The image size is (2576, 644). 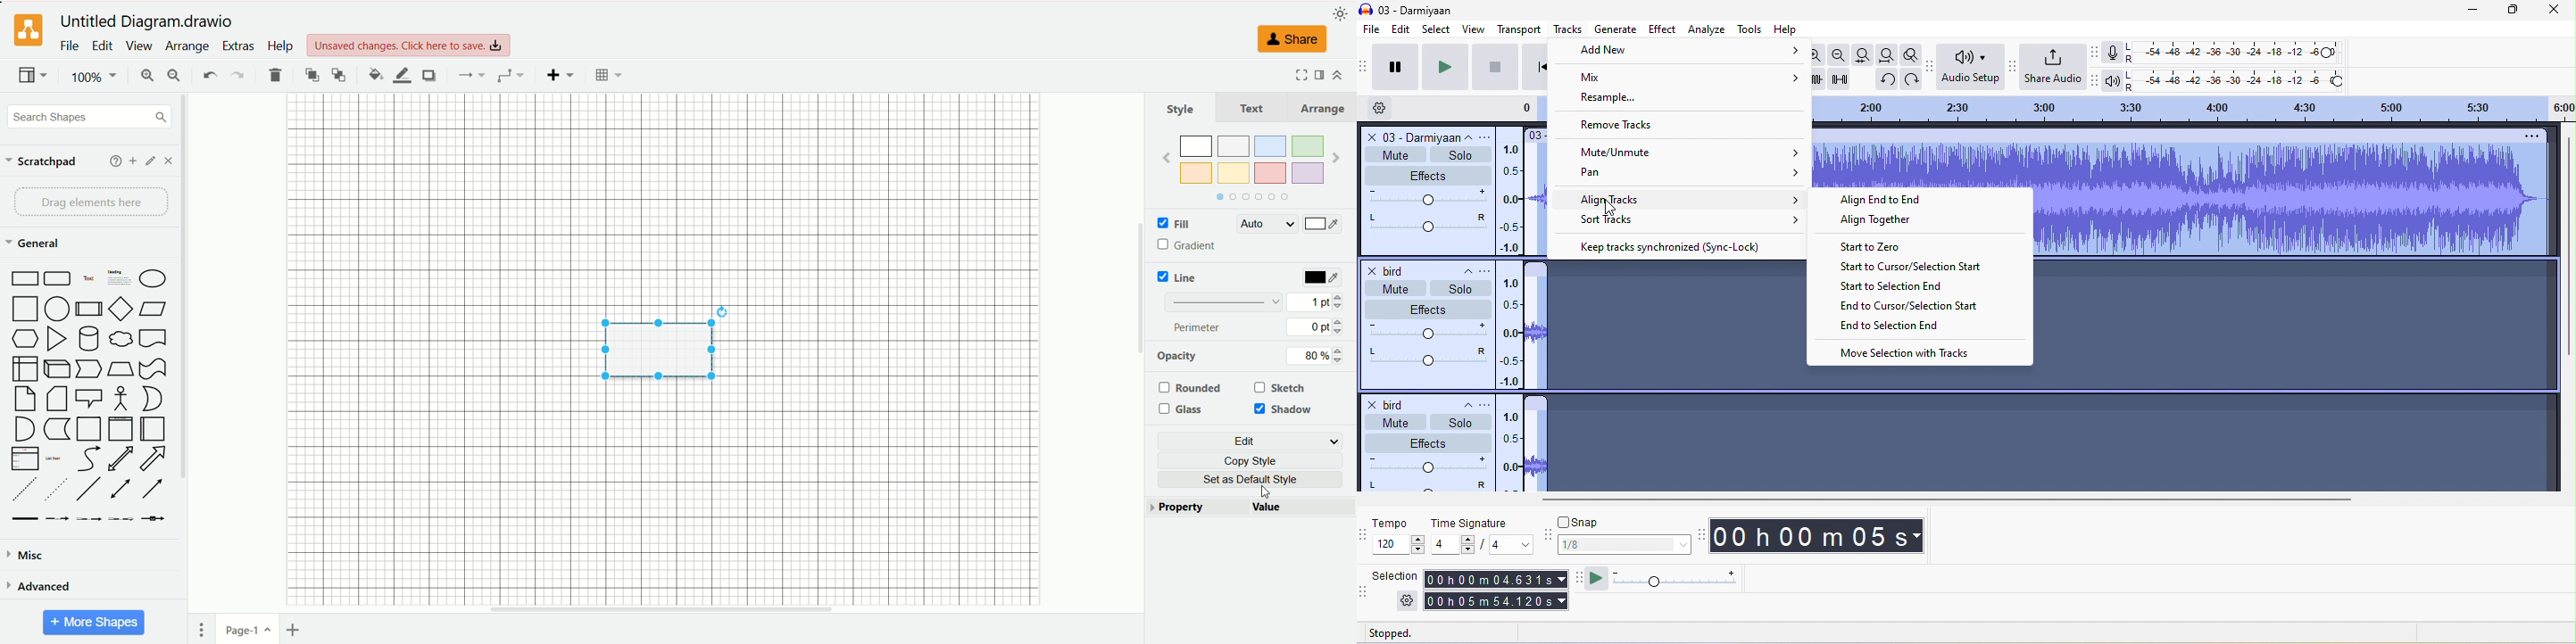 What do you see at coordinates (1912, 268) in the screenshot?
I see `start to cursor` at bounding box center [1912, 268].